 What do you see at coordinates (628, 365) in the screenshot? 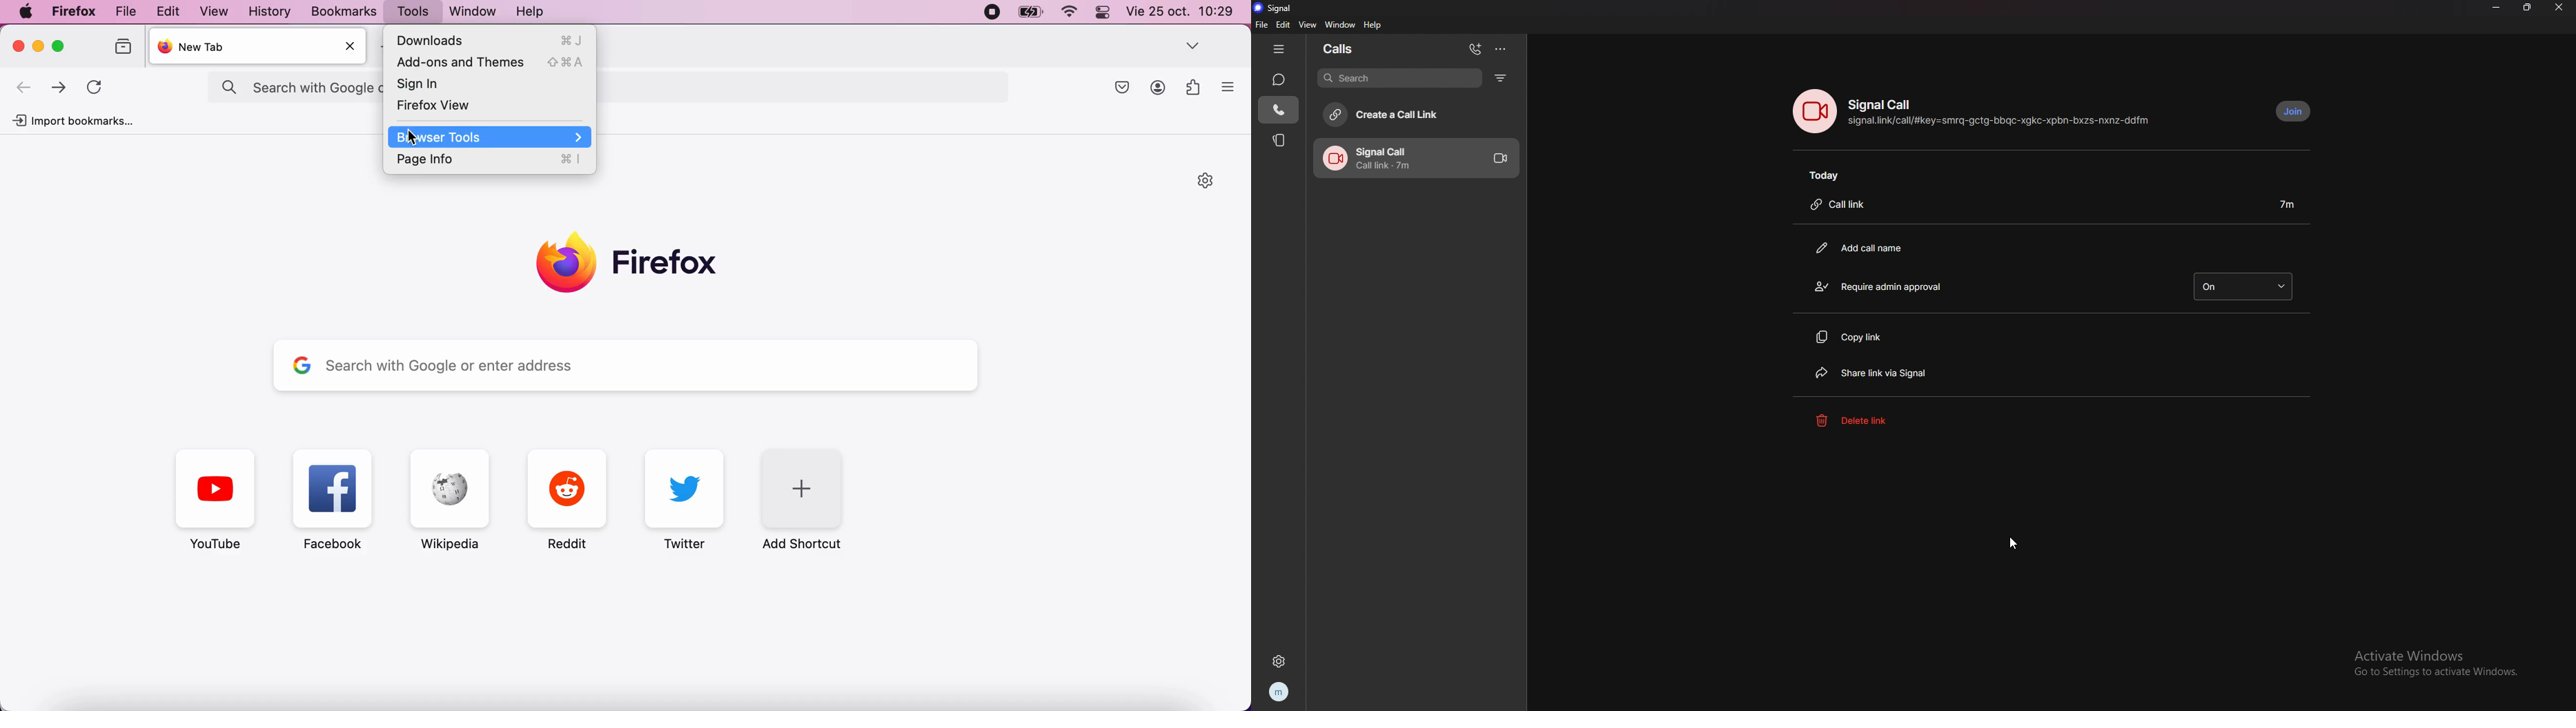
I see `Search bar` at bounding box center [628, 365].